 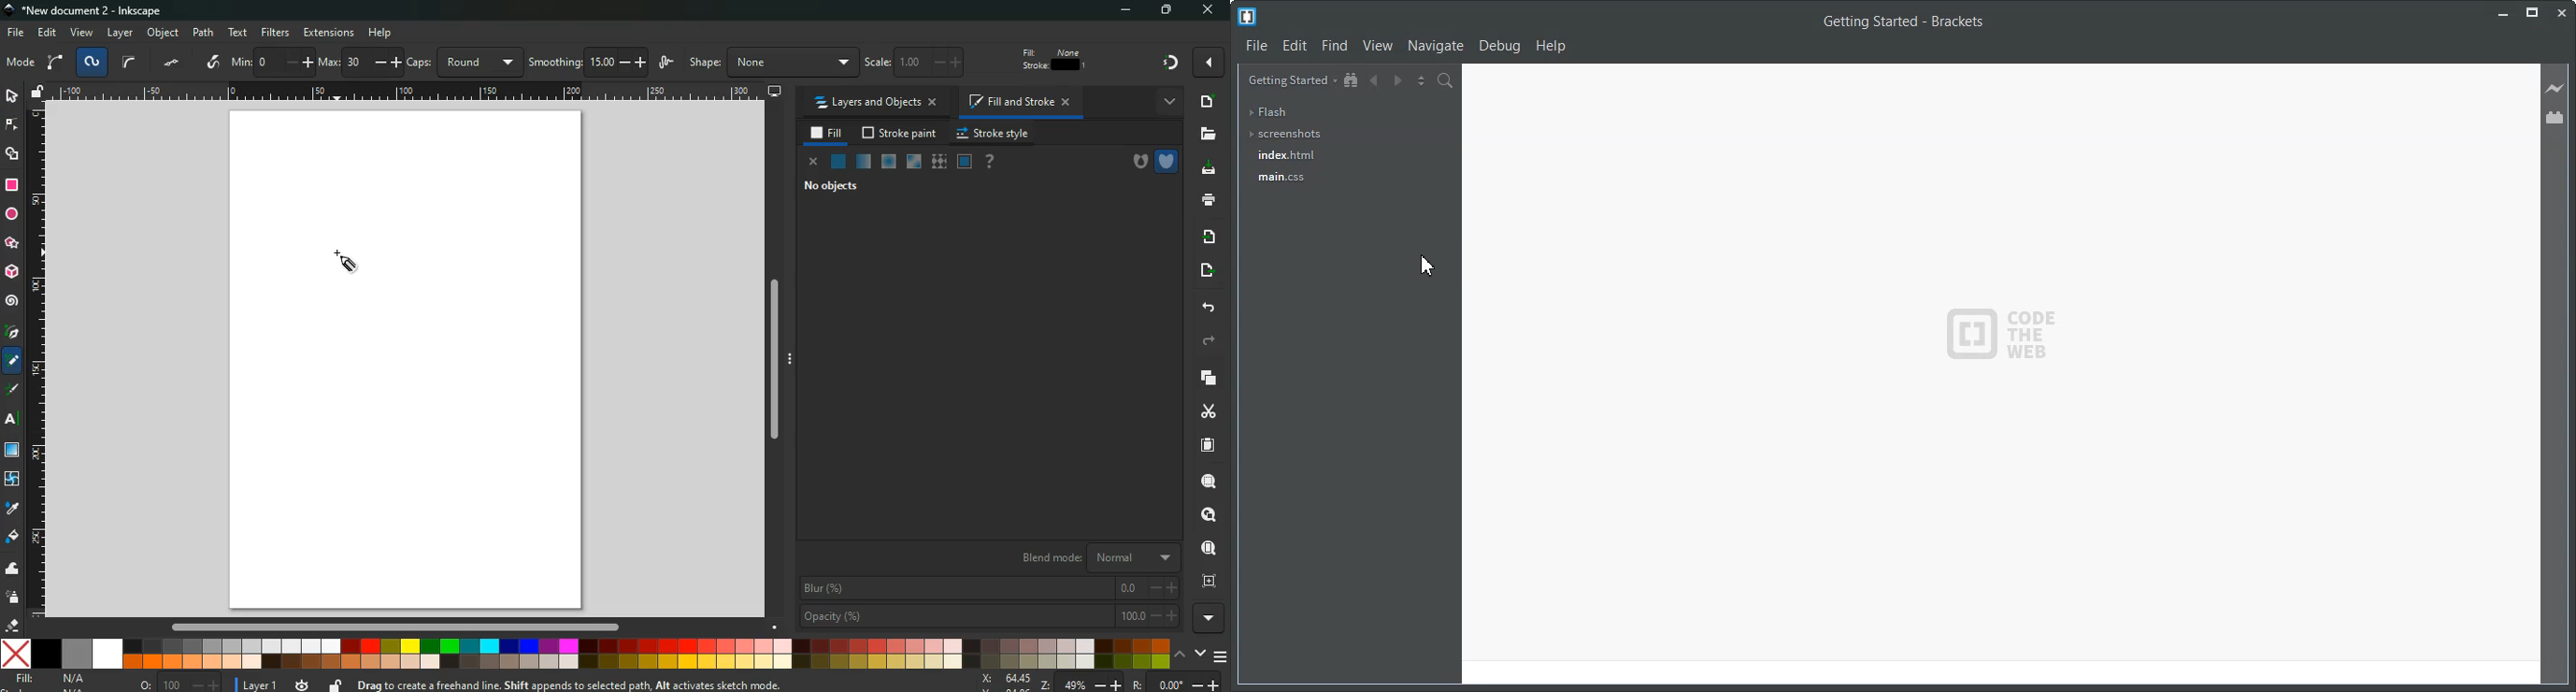 What do you see at coordinates (12, 387) in the screenshot?
I see `description` at bounding box center [12, 387].